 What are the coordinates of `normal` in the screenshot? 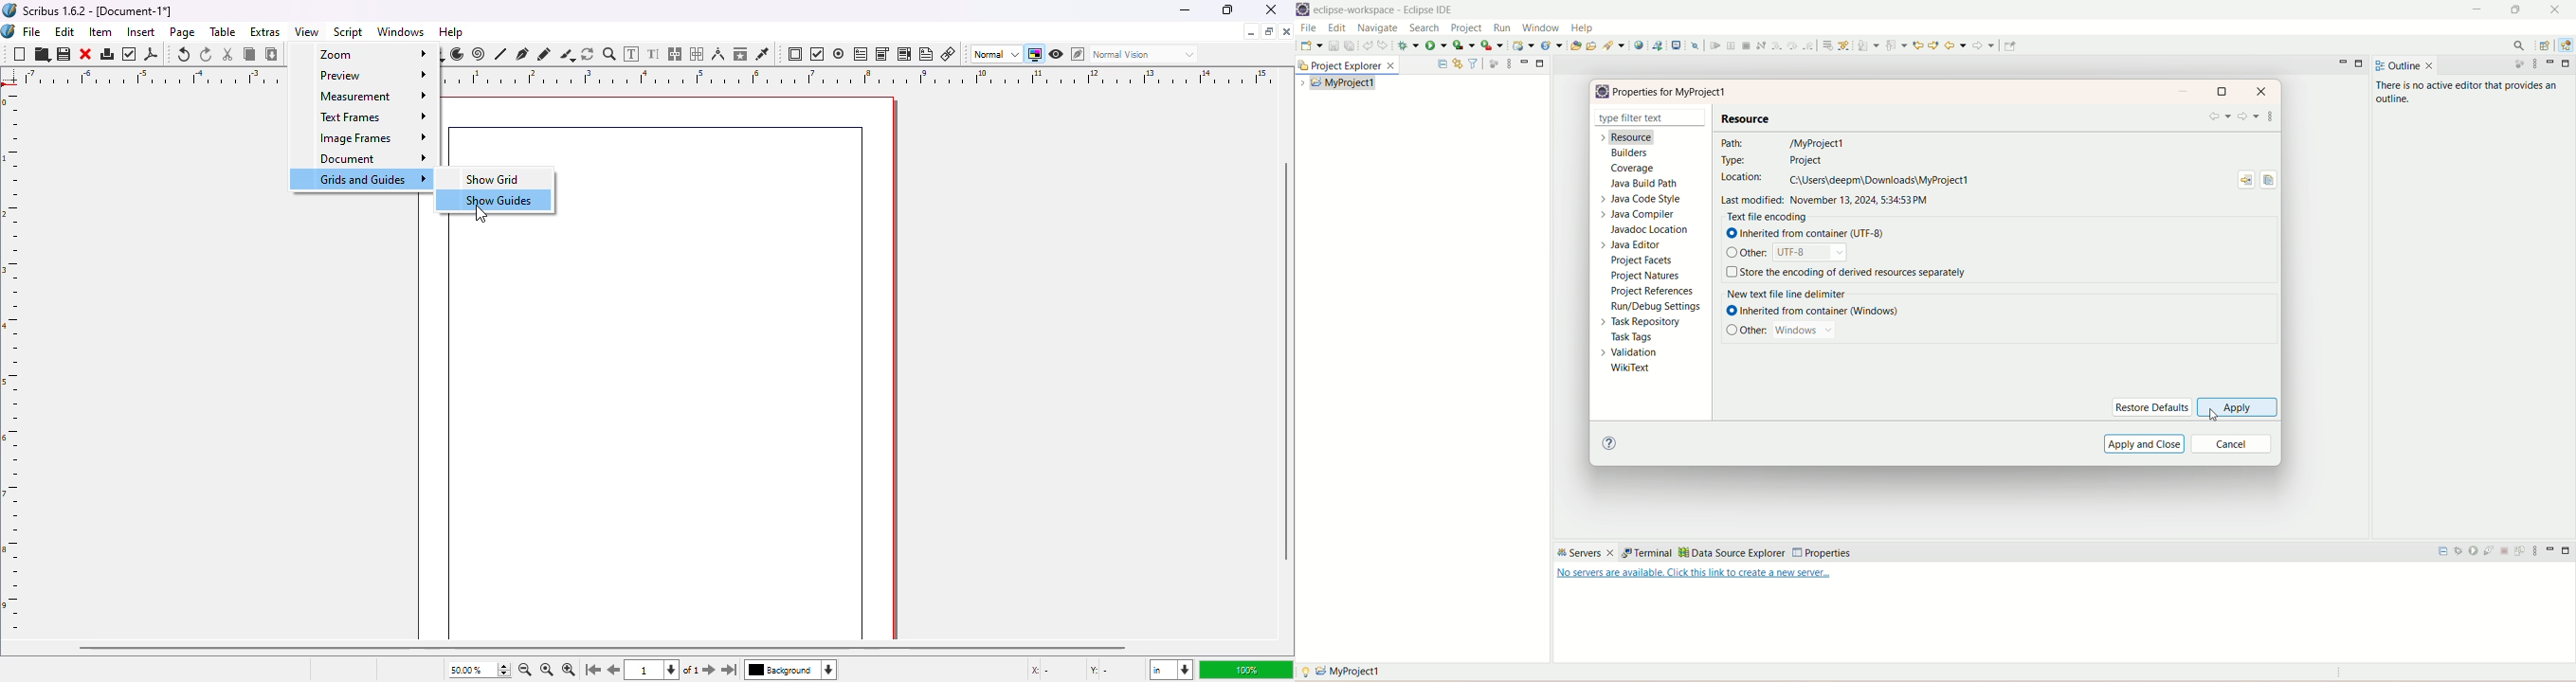 It's located at (995, 54).